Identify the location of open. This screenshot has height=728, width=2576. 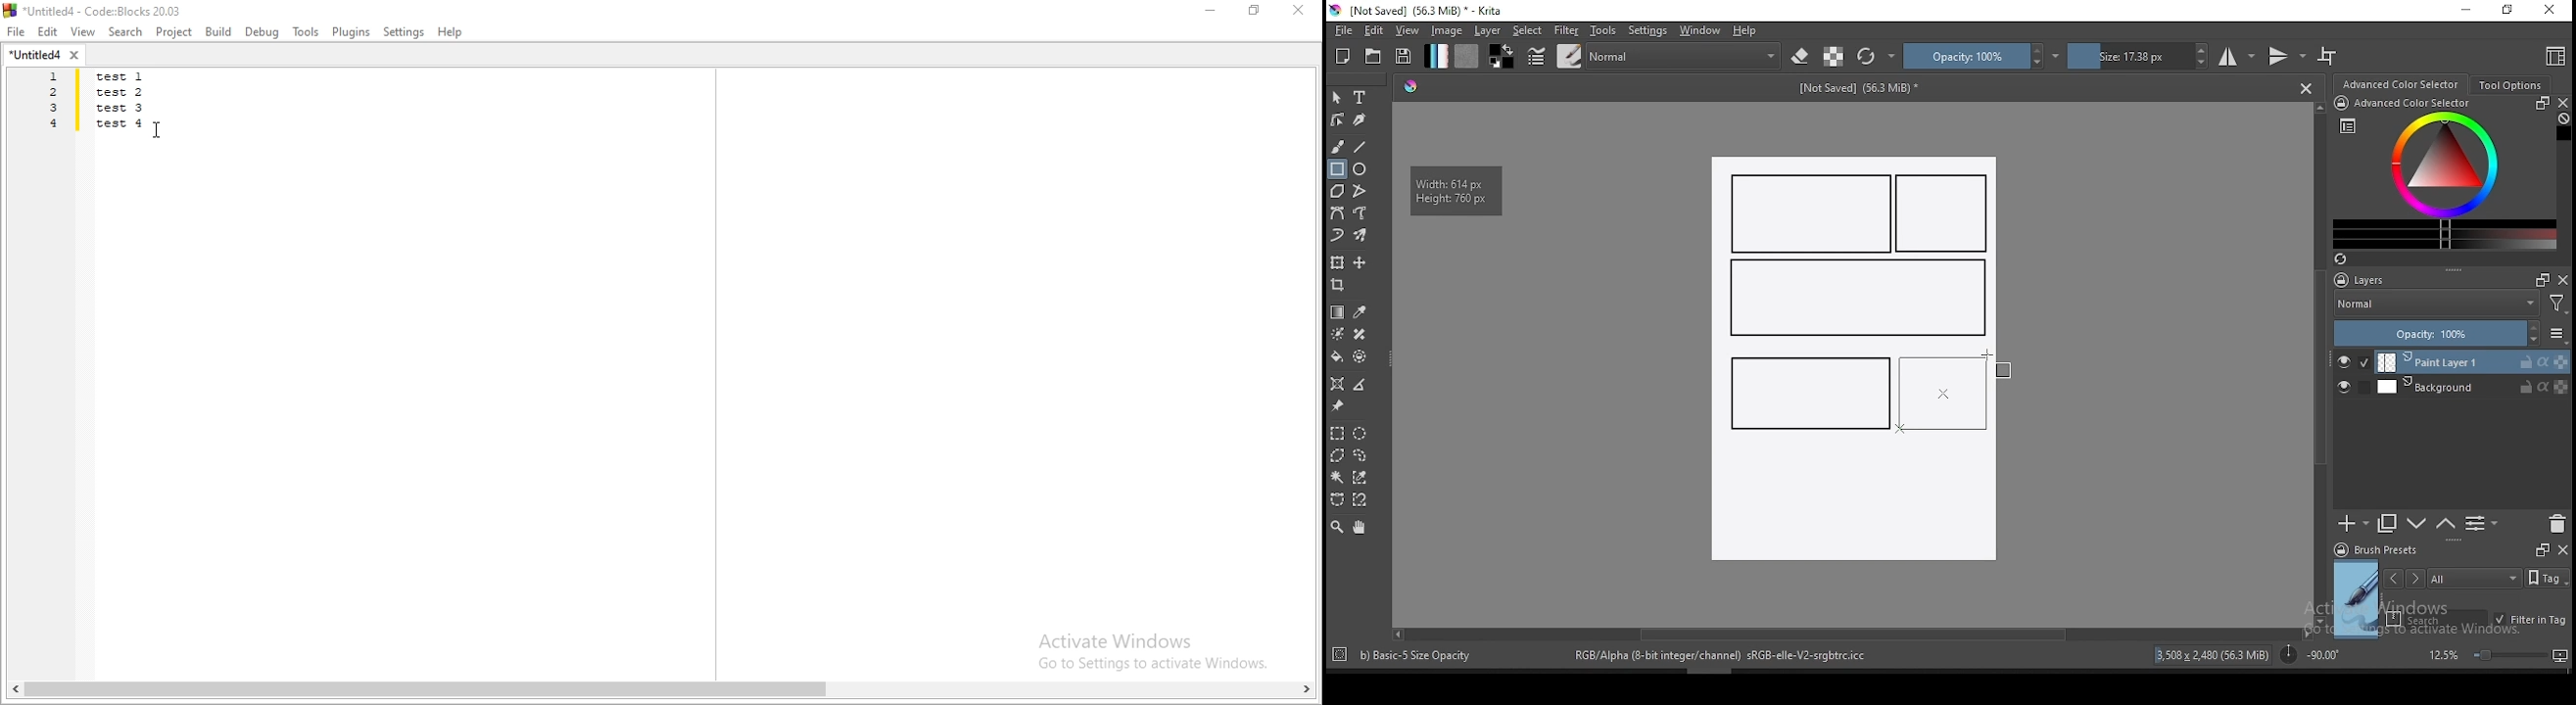
(1373, 56).